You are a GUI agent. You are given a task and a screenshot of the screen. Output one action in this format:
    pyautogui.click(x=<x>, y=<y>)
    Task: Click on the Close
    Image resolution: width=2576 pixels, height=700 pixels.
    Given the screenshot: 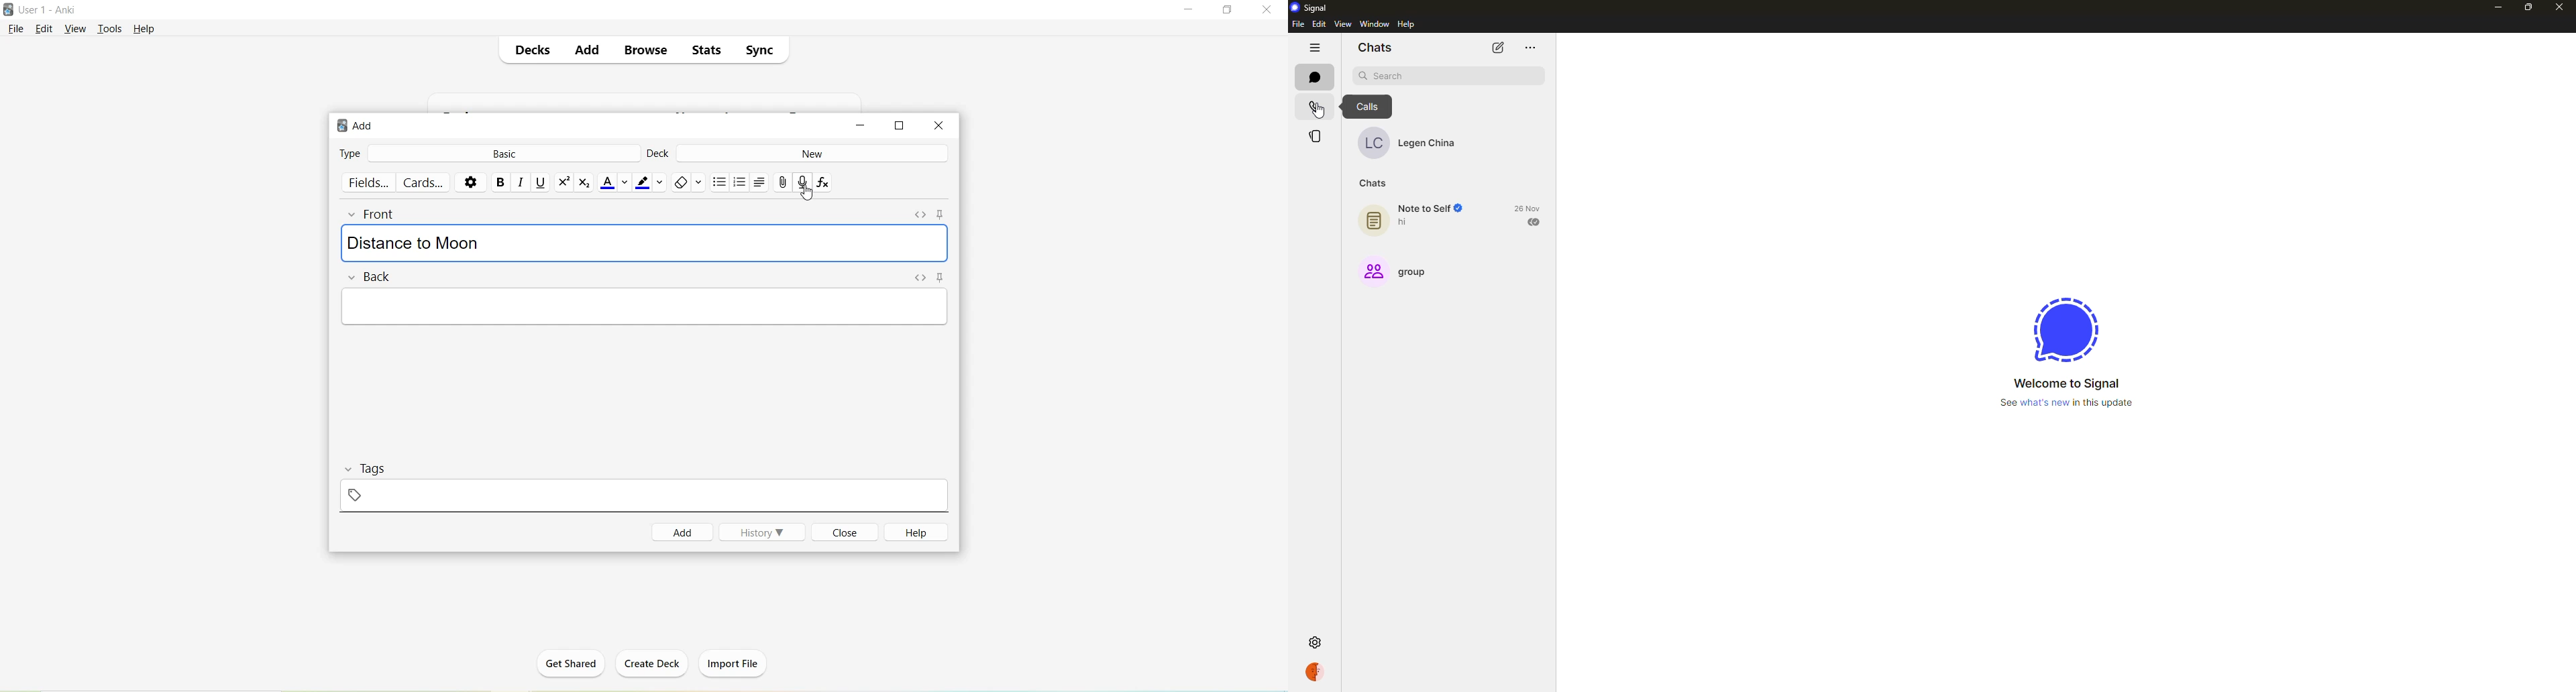 What is the action you would take?
    pyautogui.click(x=843, y=532)
    